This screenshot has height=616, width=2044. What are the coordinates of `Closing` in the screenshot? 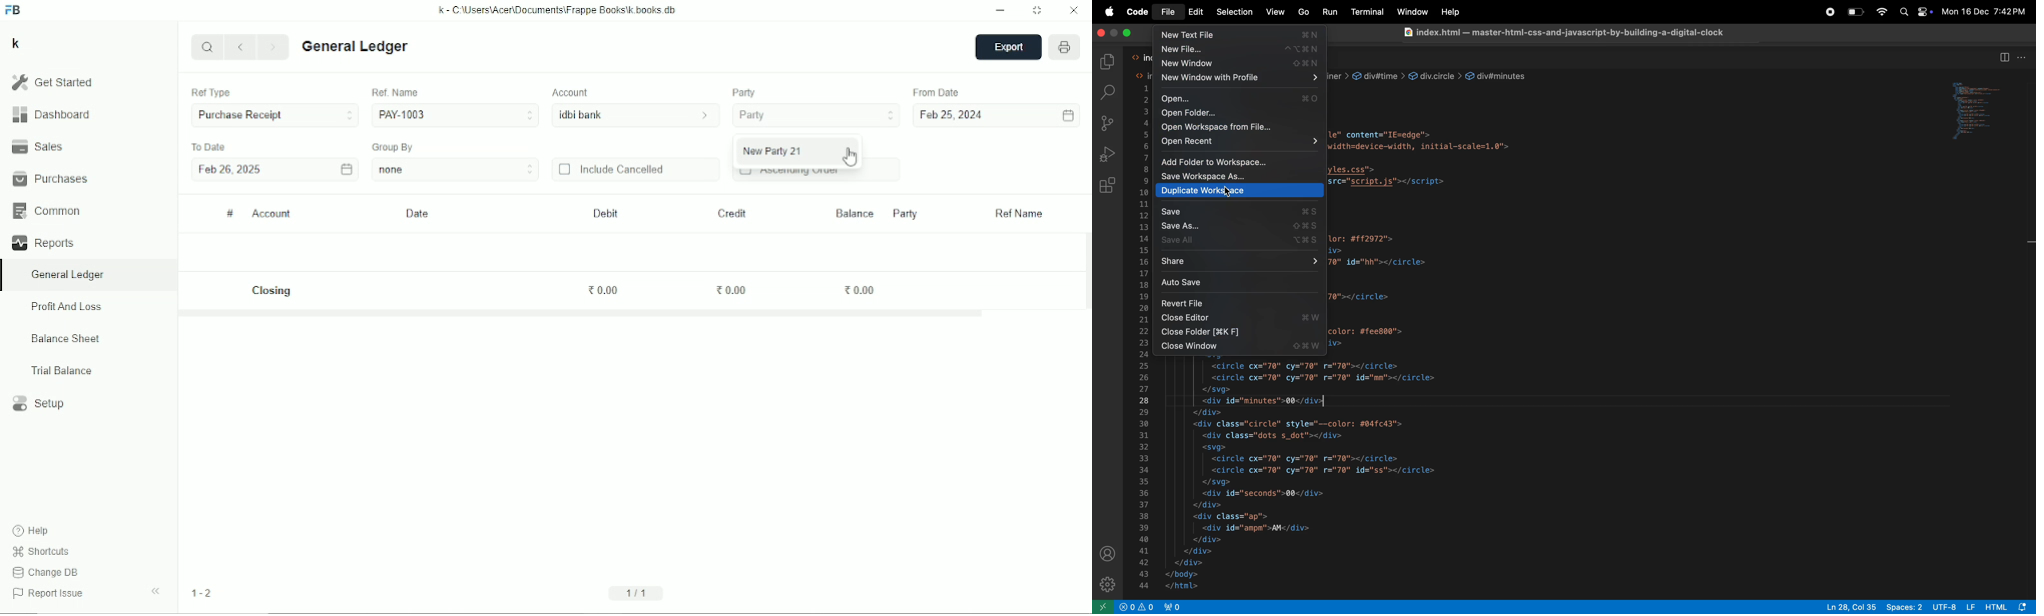 It's located at (274, 291).